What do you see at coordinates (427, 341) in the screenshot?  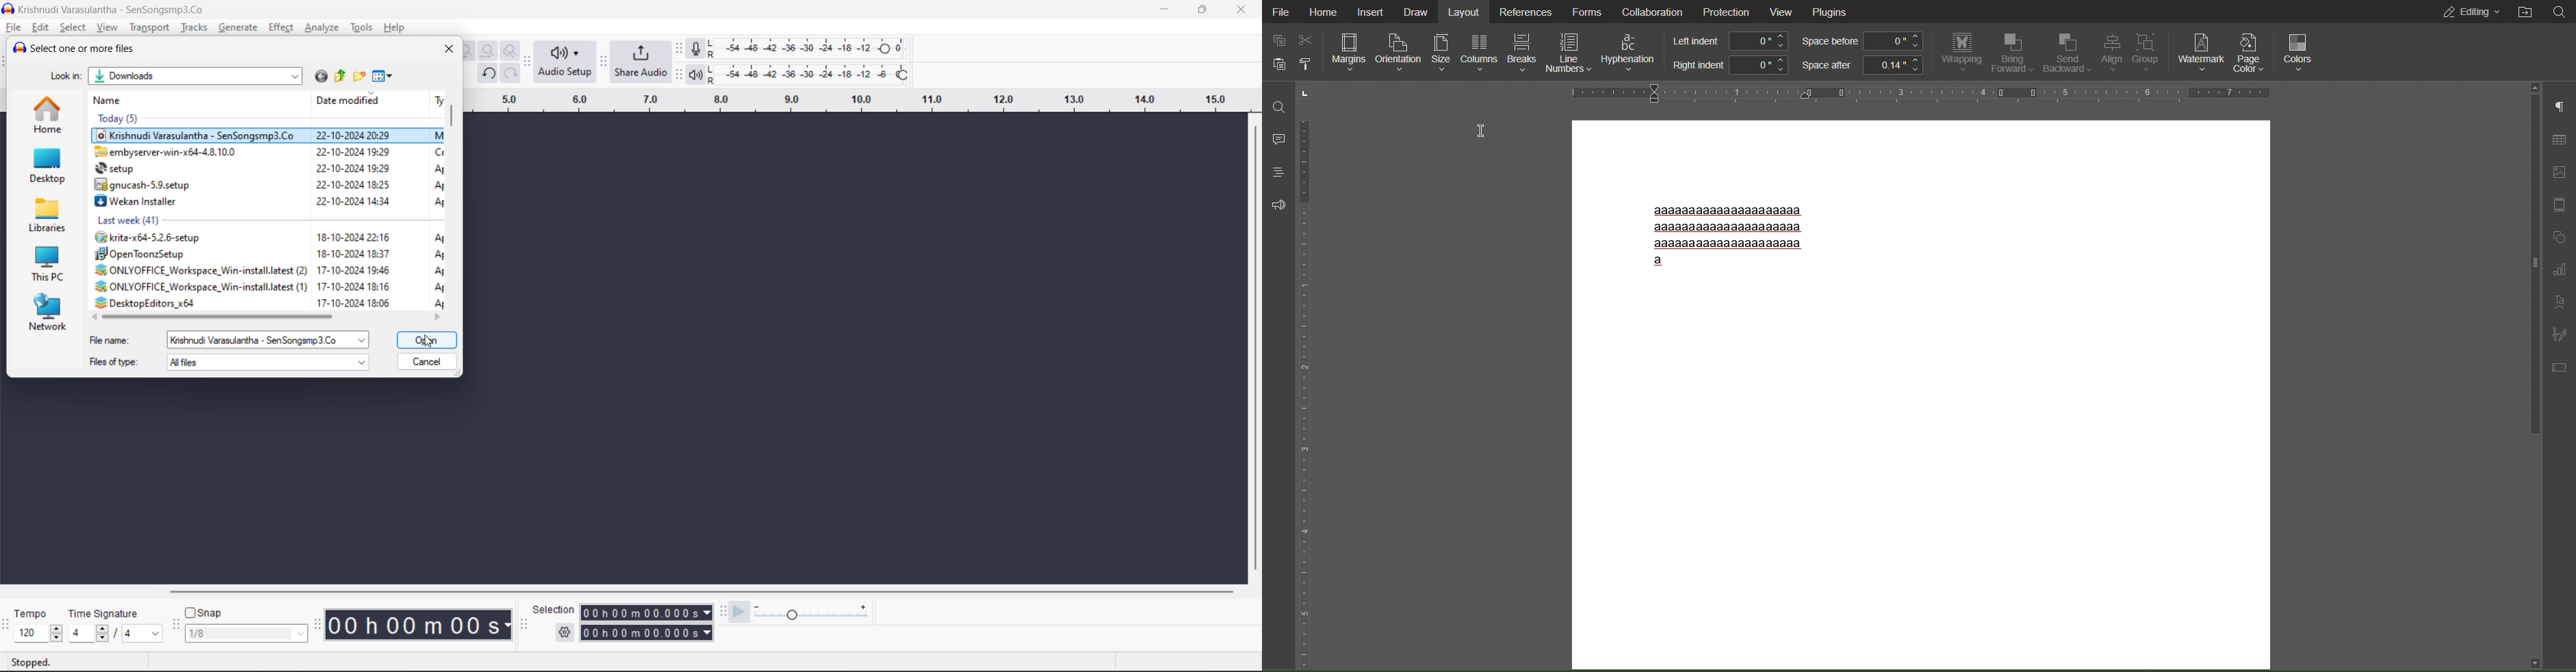 I see `Cursor` at bounding box center [427, 341].